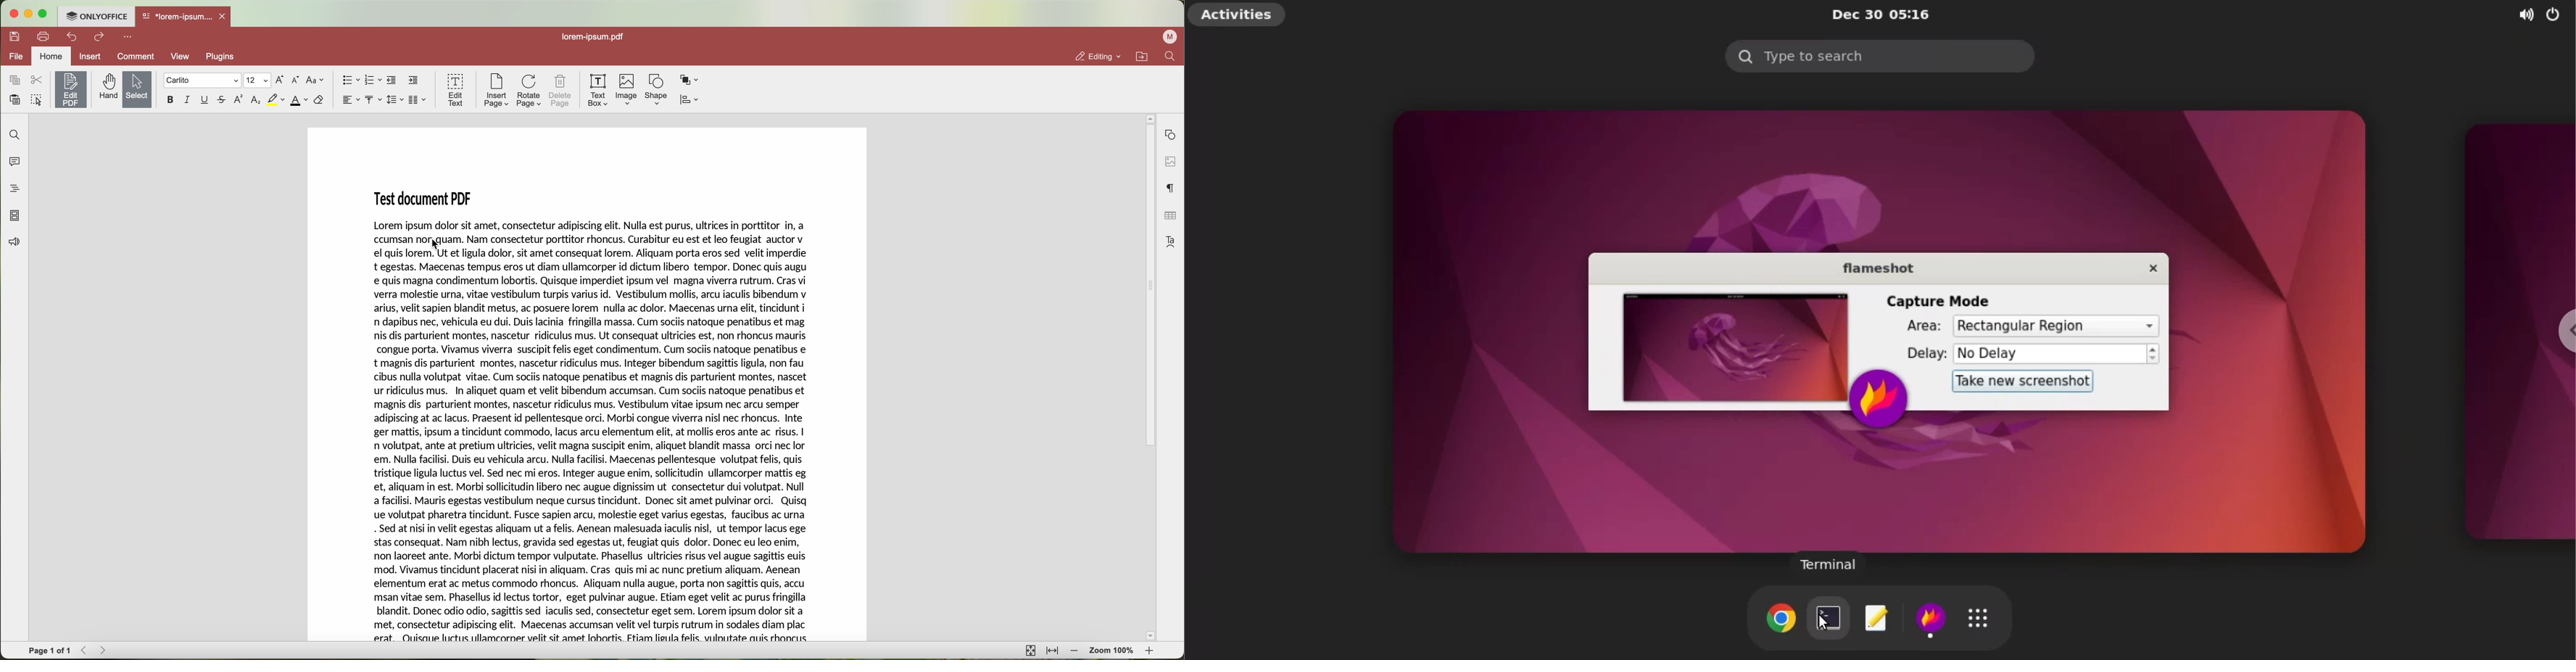  What do you see at coordinates (297, 80) in the screenshot?
I see `decrement font size` at bounding box center [297, 80].